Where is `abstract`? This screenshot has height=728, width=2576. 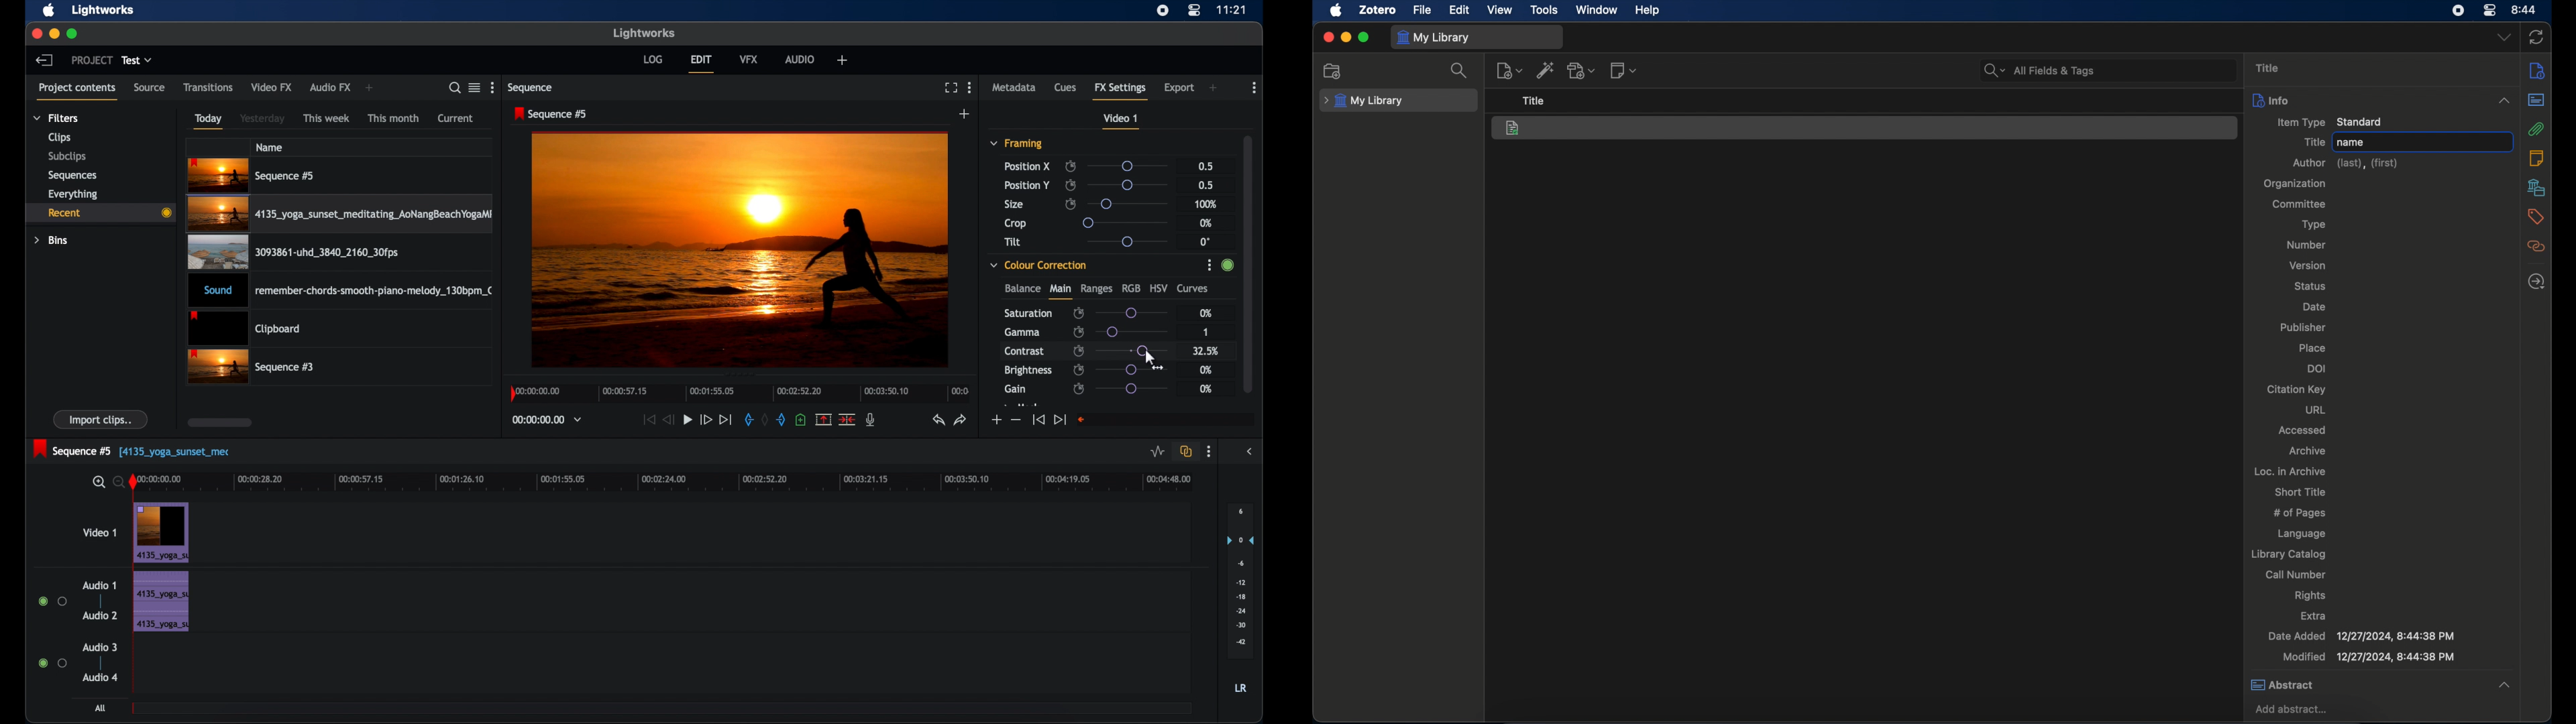 abstract is located at coordinates (2536, 101).